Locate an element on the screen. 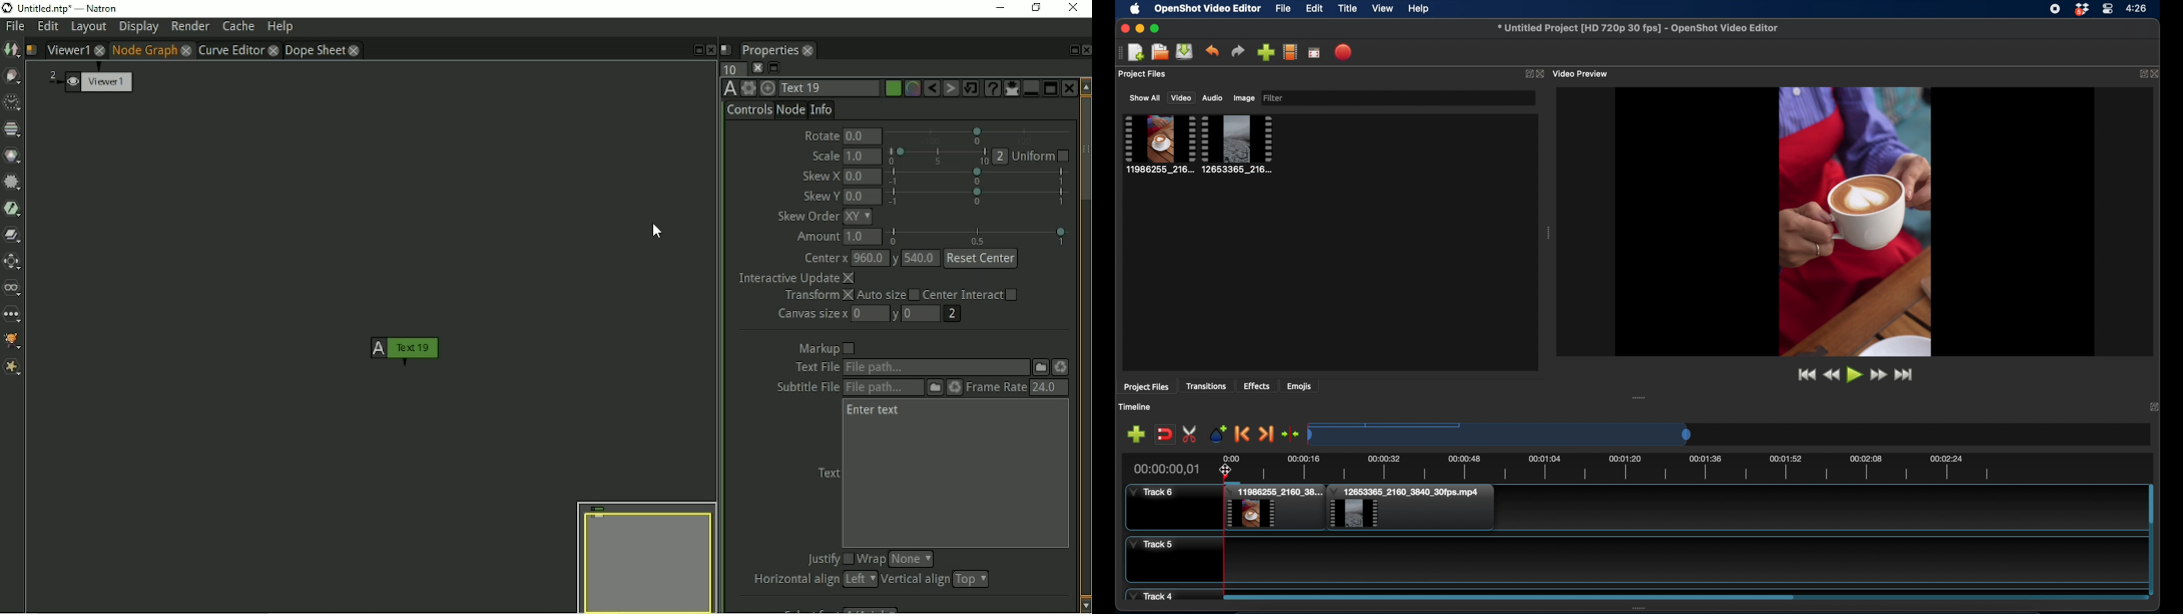  Close is located at coordinates (1076, 10).